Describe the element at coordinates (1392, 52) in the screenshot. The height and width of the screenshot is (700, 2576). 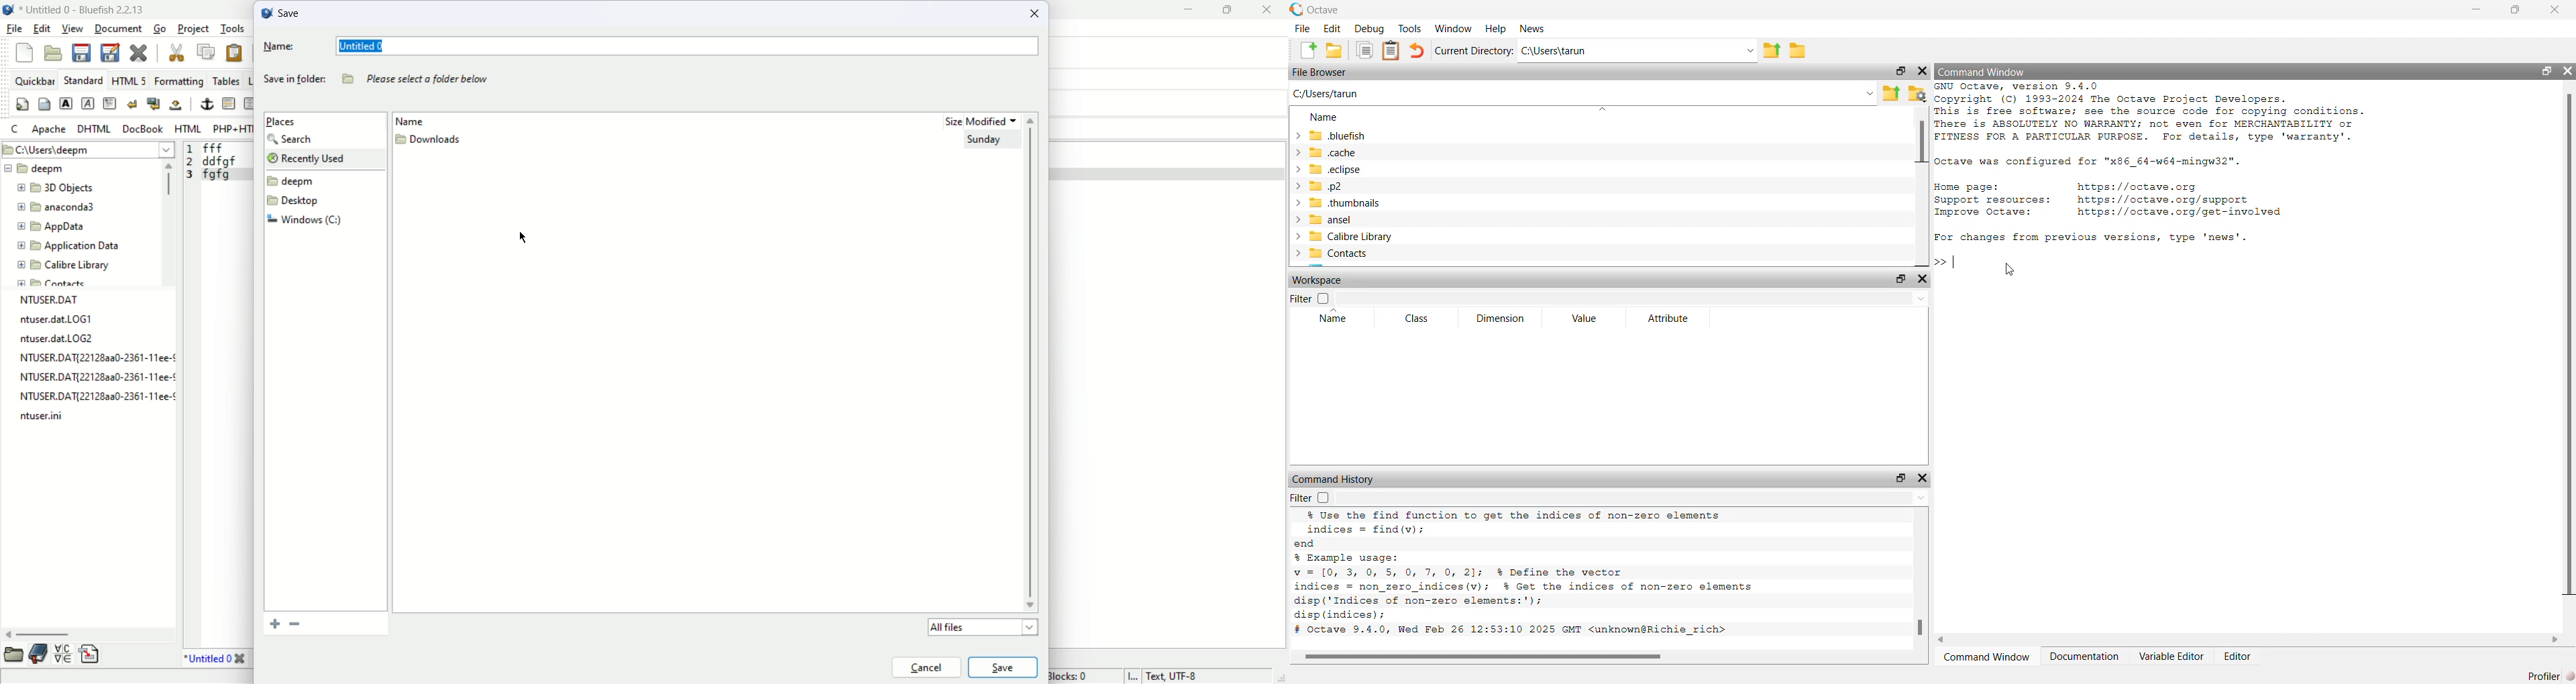
I see `document clipboard` at that location.